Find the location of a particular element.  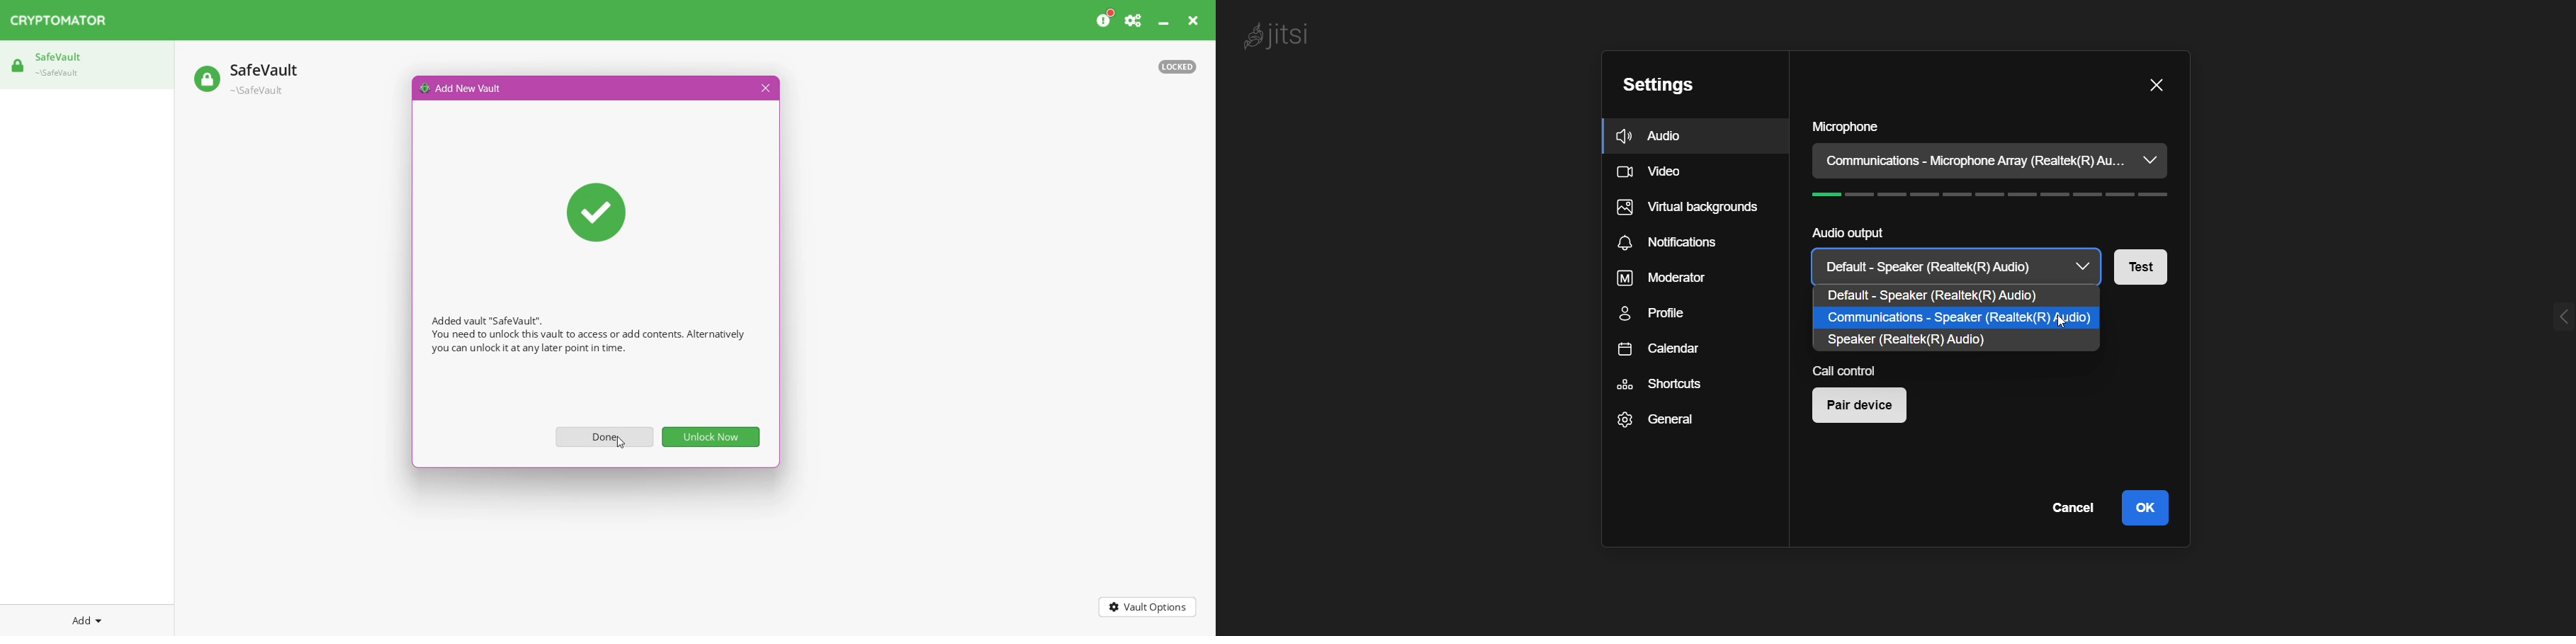

calendar is located at coordinates (1661, 351).